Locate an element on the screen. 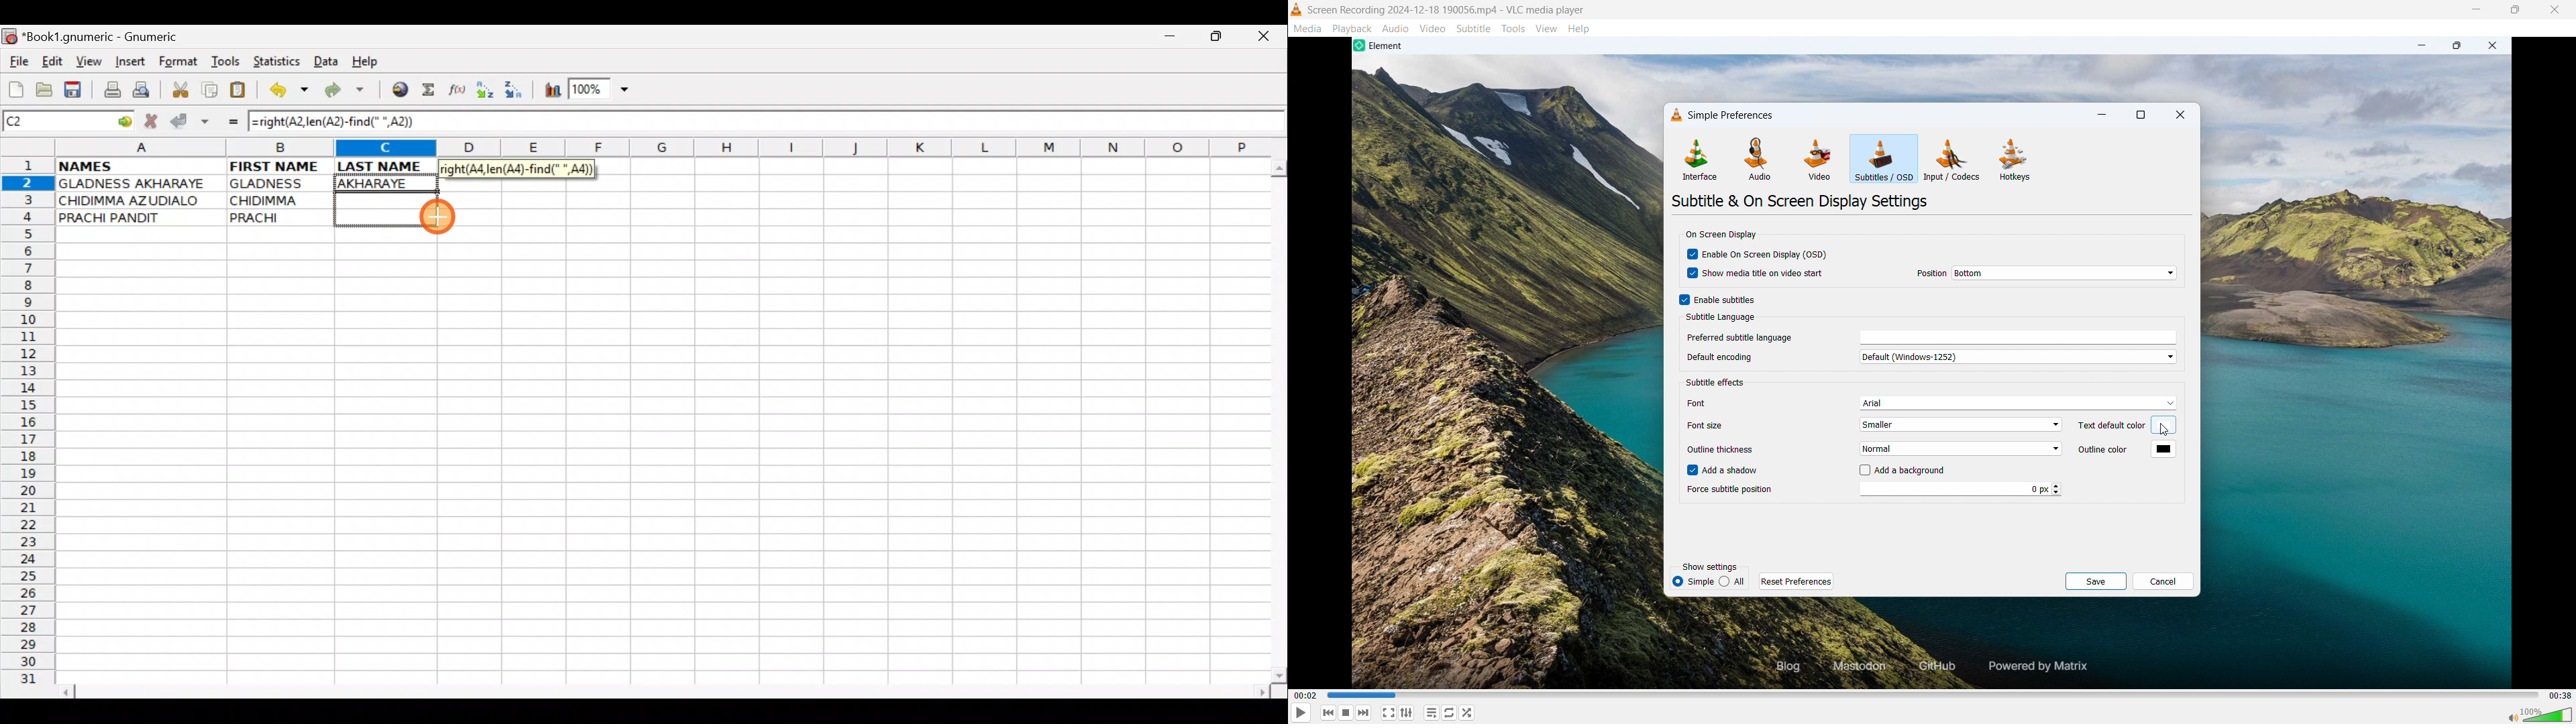 This screenshot has height=728, width=2576. On screen display  is located at coordinates (1721, 235).